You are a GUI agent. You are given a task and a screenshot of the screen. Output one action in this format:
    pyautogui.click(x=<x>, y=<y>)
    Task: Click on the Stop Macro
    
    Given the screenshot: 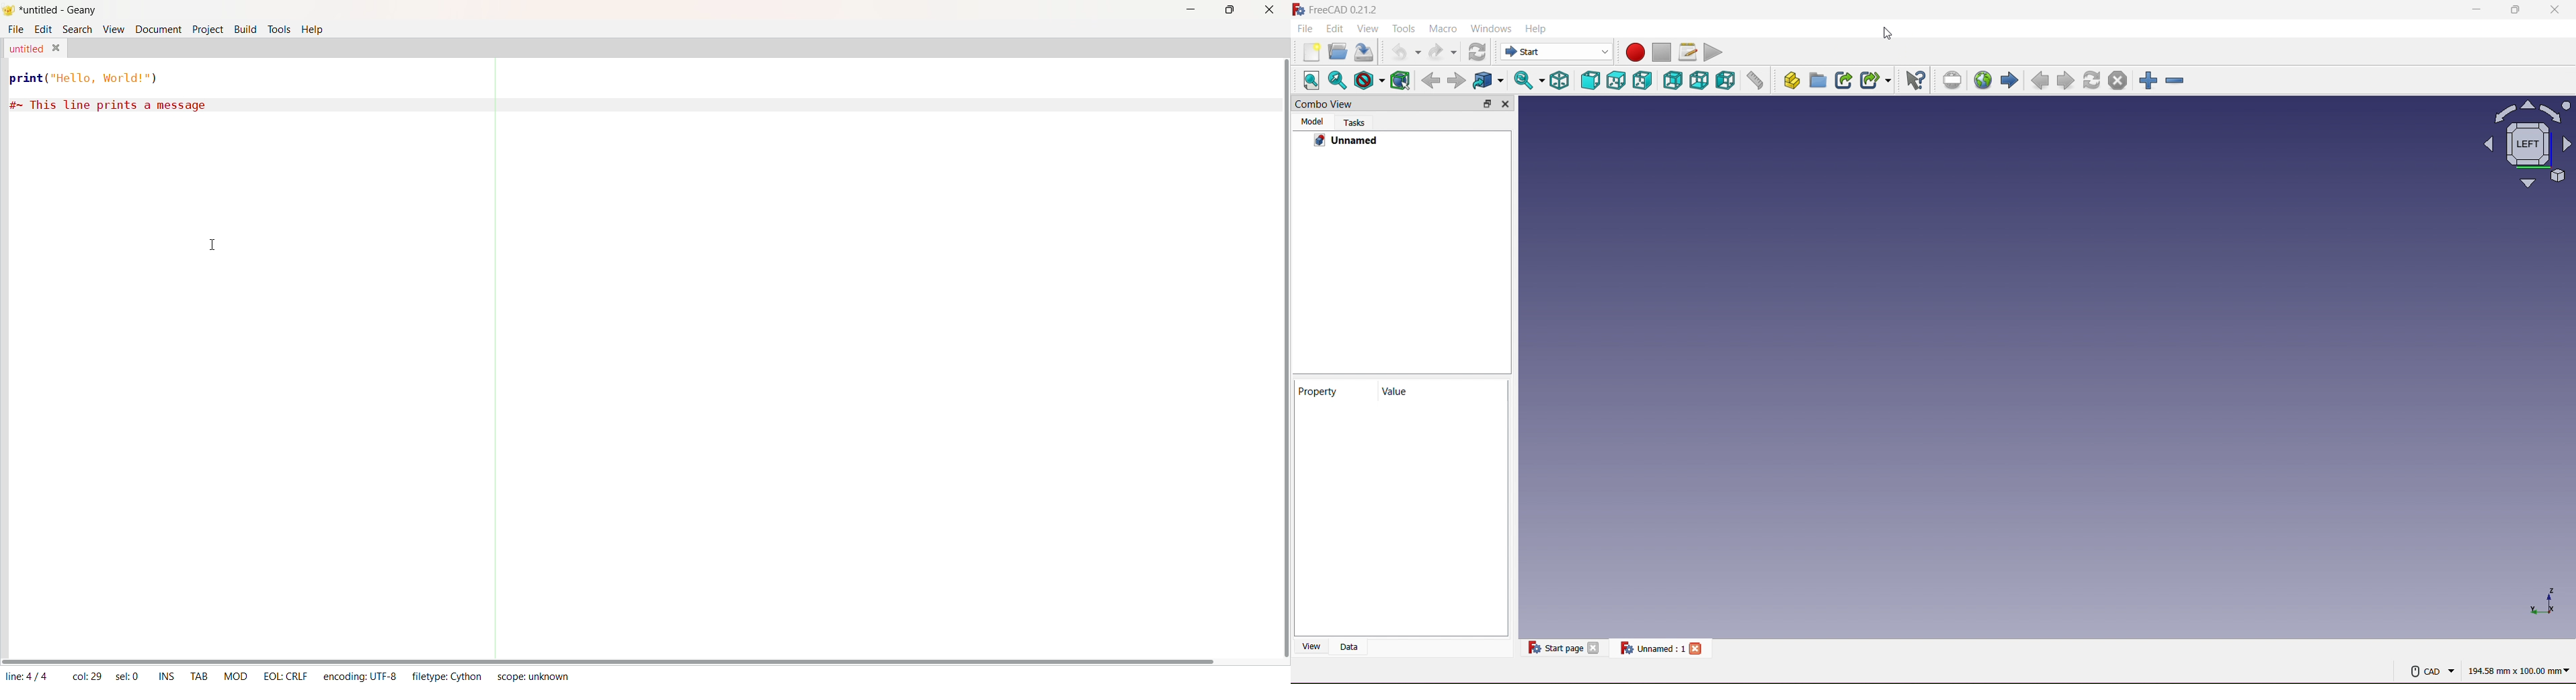 What is the action you would take?
    pyautogui.click(x=1662, y=52)
    